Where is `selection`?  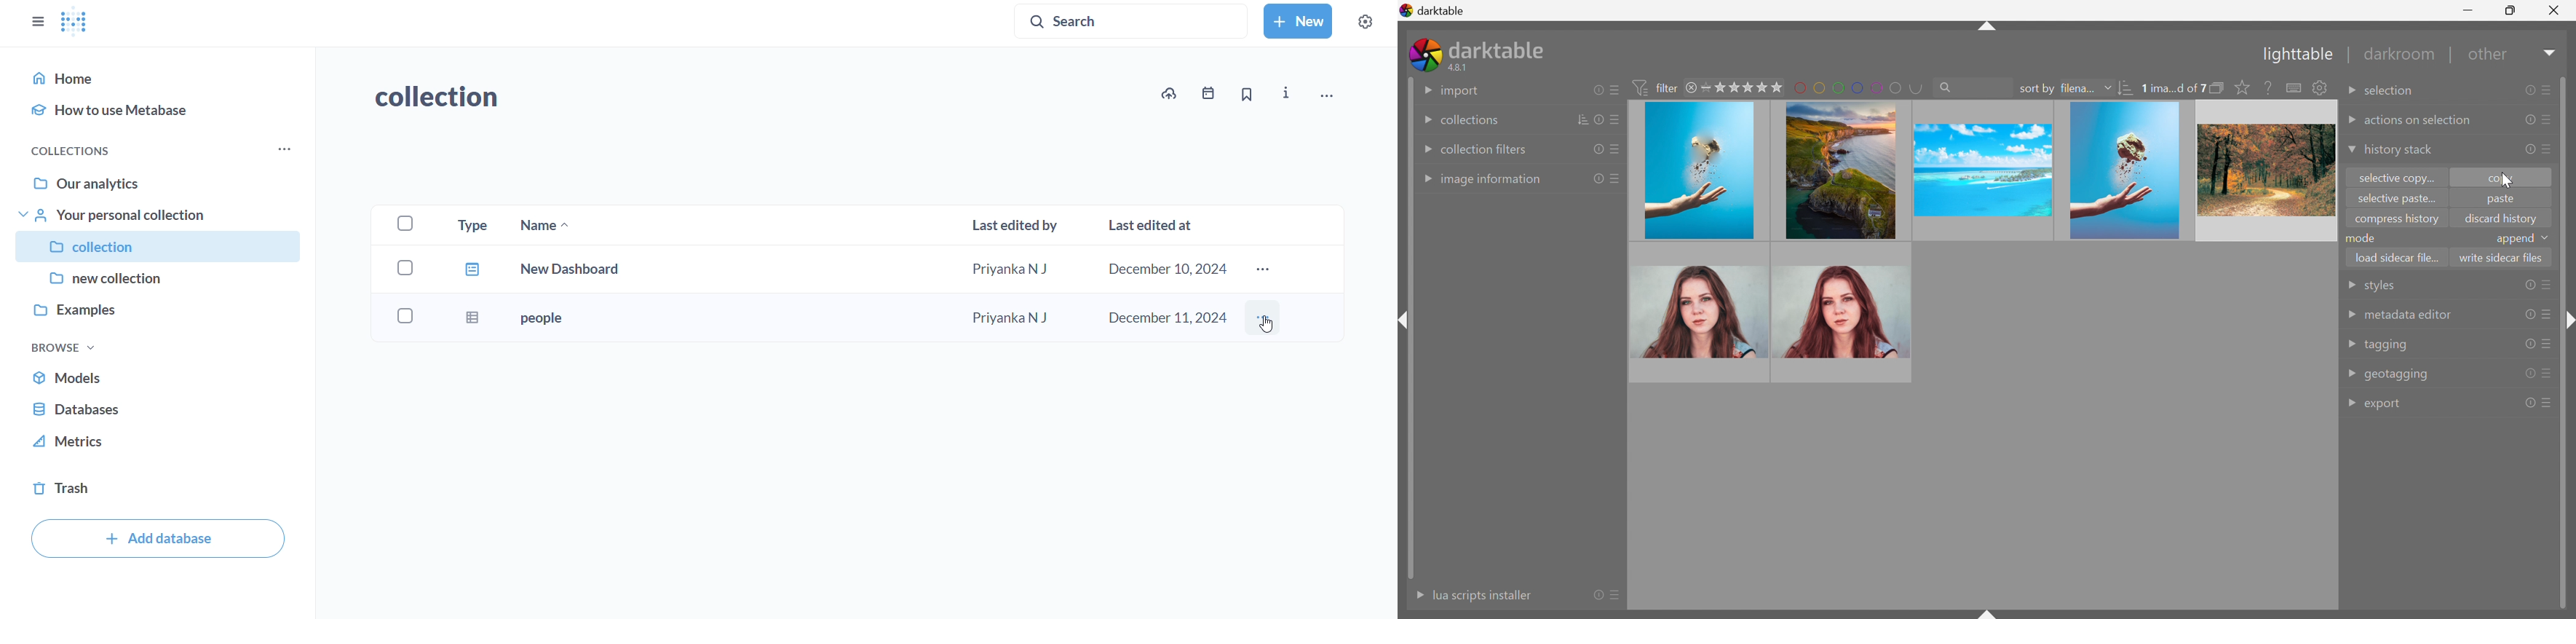
selection is located at coordinates (2393, 91).